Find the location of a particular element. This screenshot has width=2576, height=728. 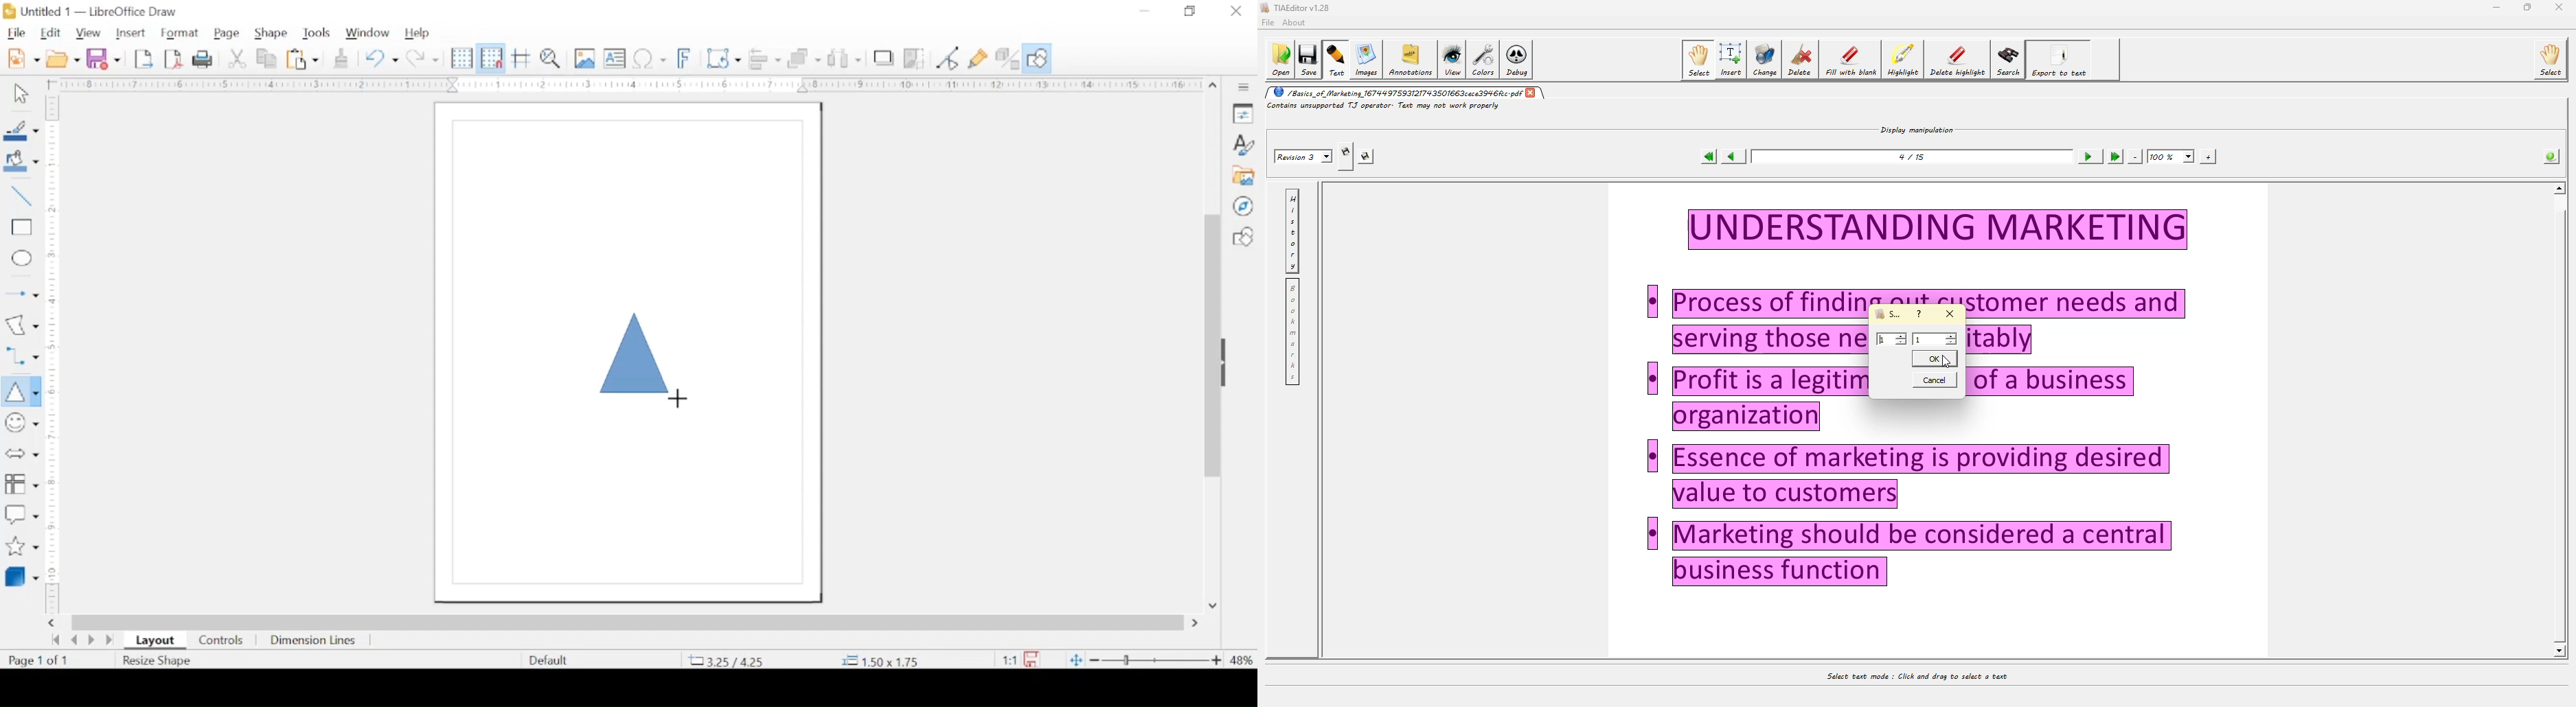

insert line is located at coordinates (21, 197).